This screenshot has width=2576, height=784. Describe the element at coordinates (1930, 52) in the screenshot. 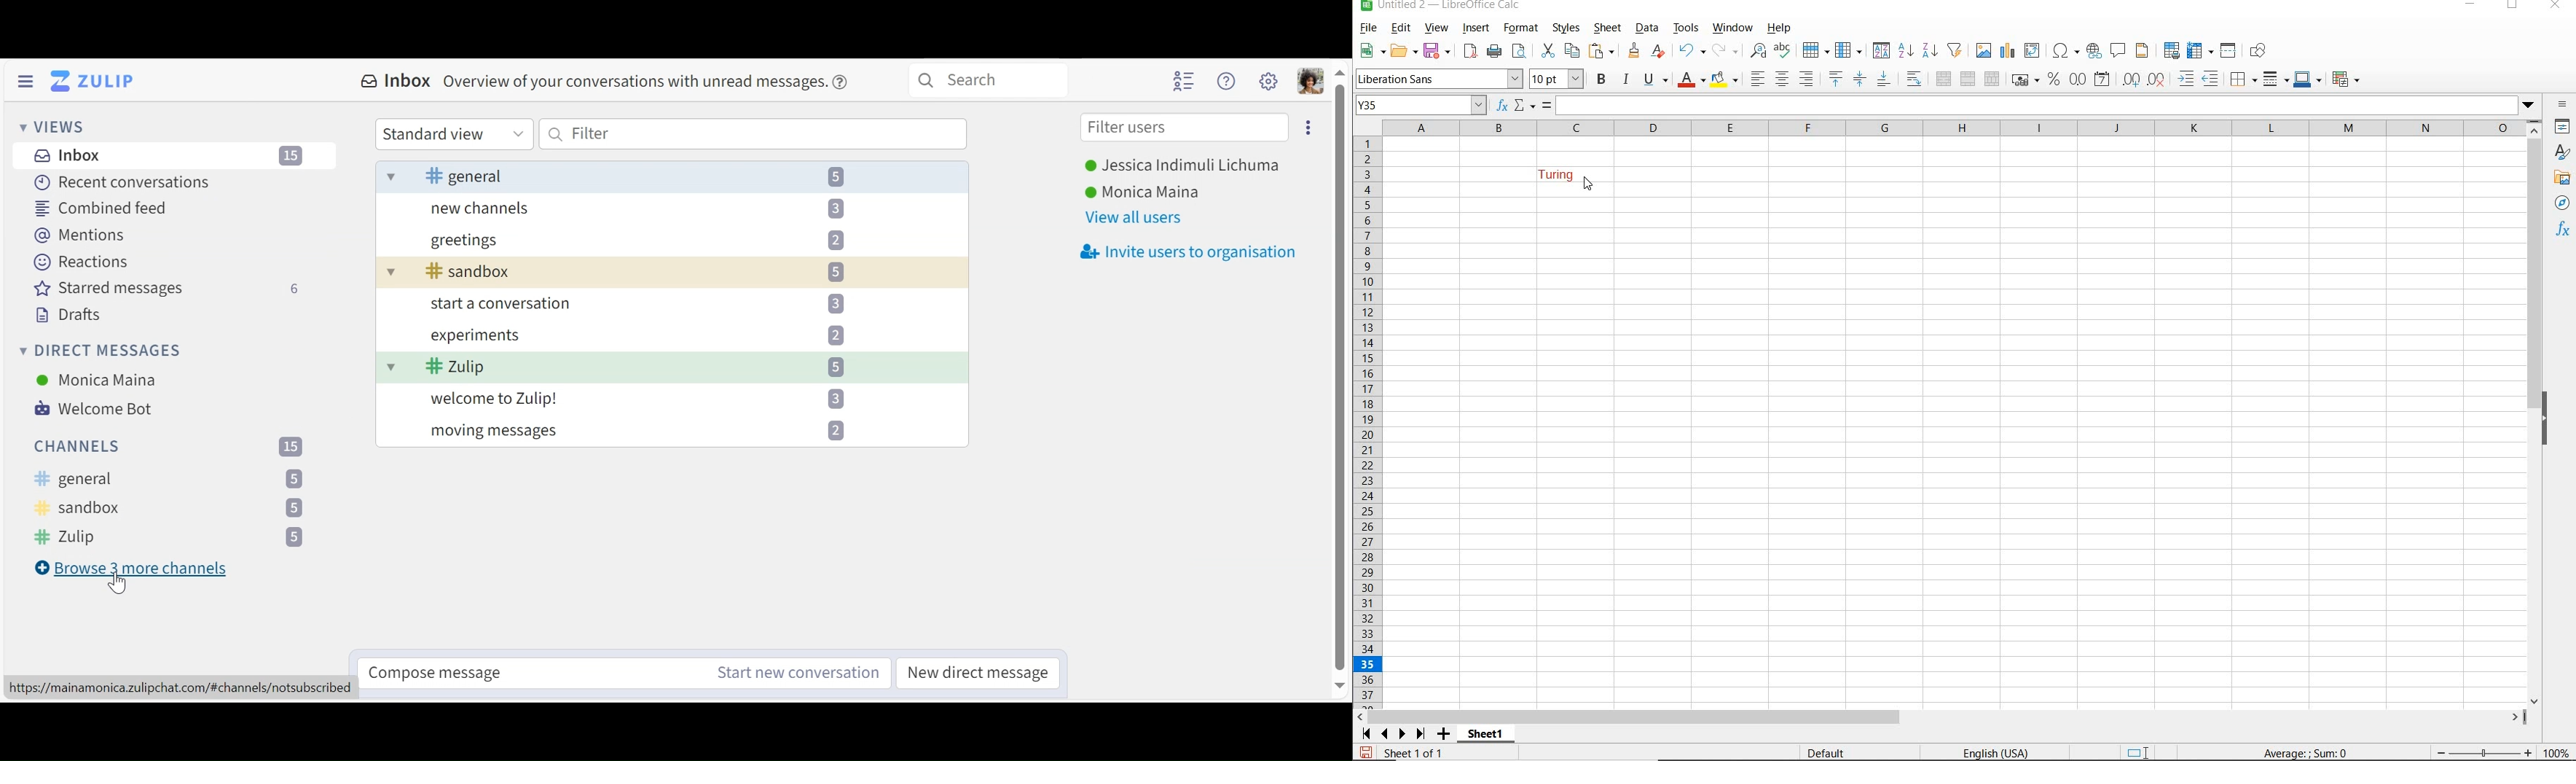

I see `SORT DESCENDING` at that location.